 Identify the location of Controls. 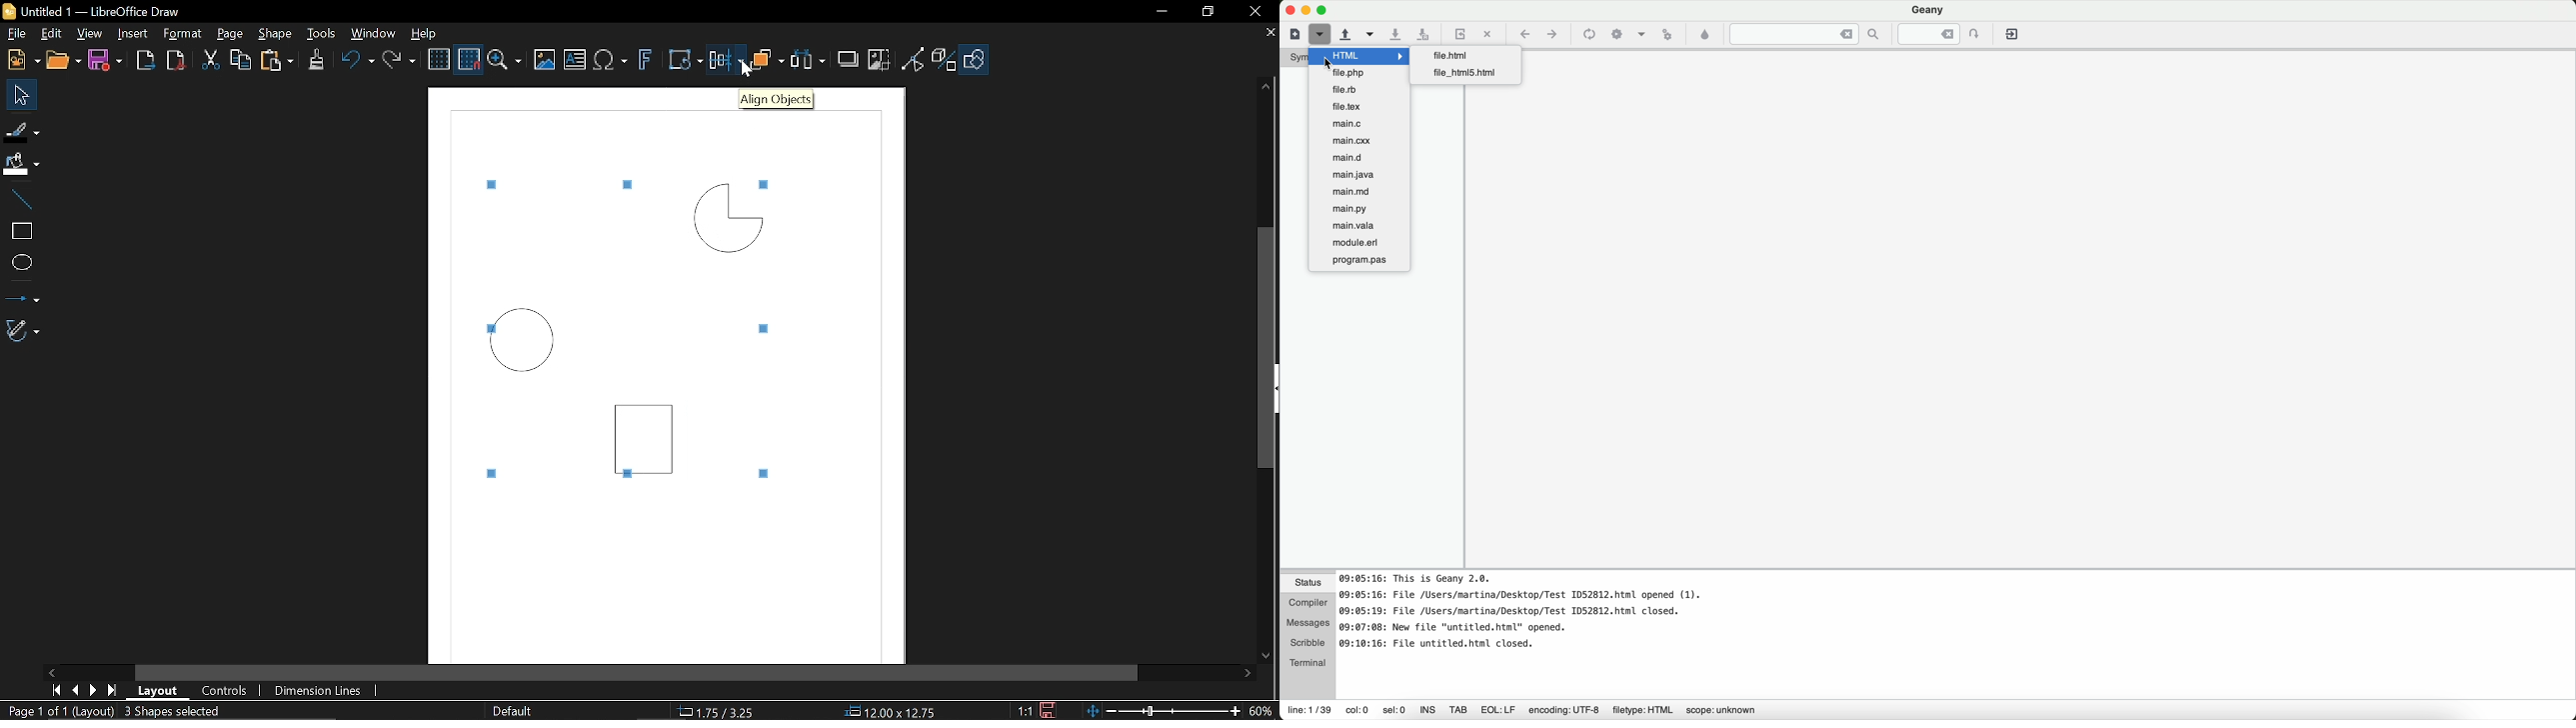
(225, 690).